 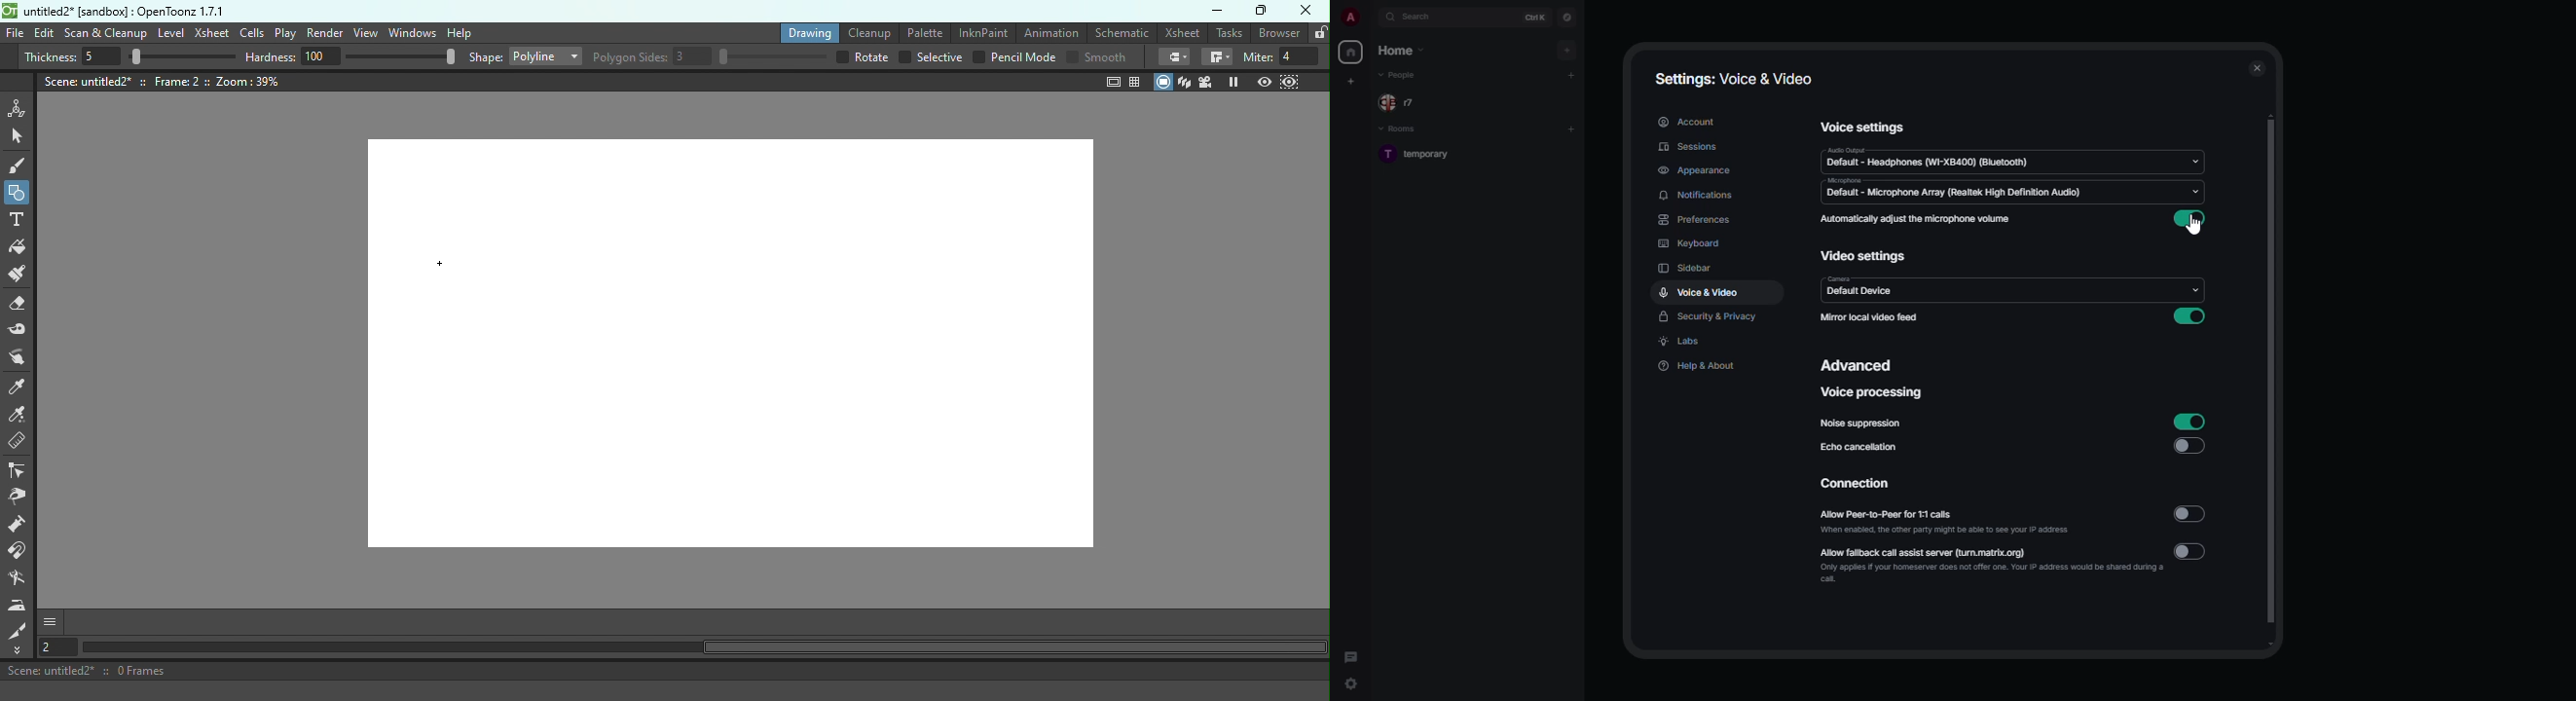 What do you see at coordinates (1858, 367) in the screenshot?
I see `advanced` at bounding box center [1858, 367].